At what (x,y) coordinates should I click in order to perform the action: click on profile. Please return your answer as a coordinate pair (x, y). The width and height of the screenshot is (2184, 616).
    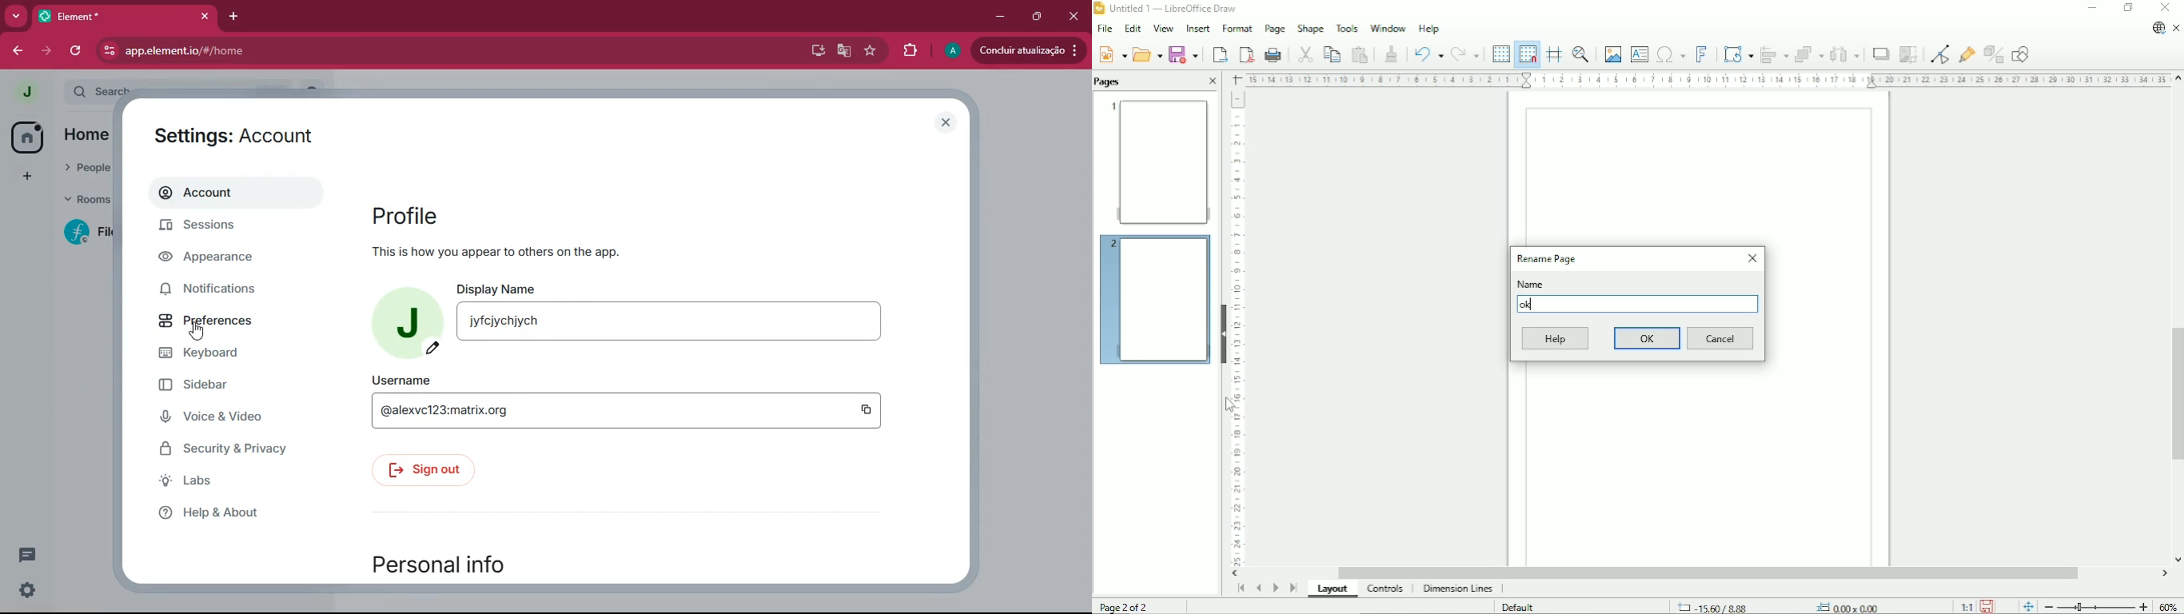
    Looking at the image, I should click on (414, 217).